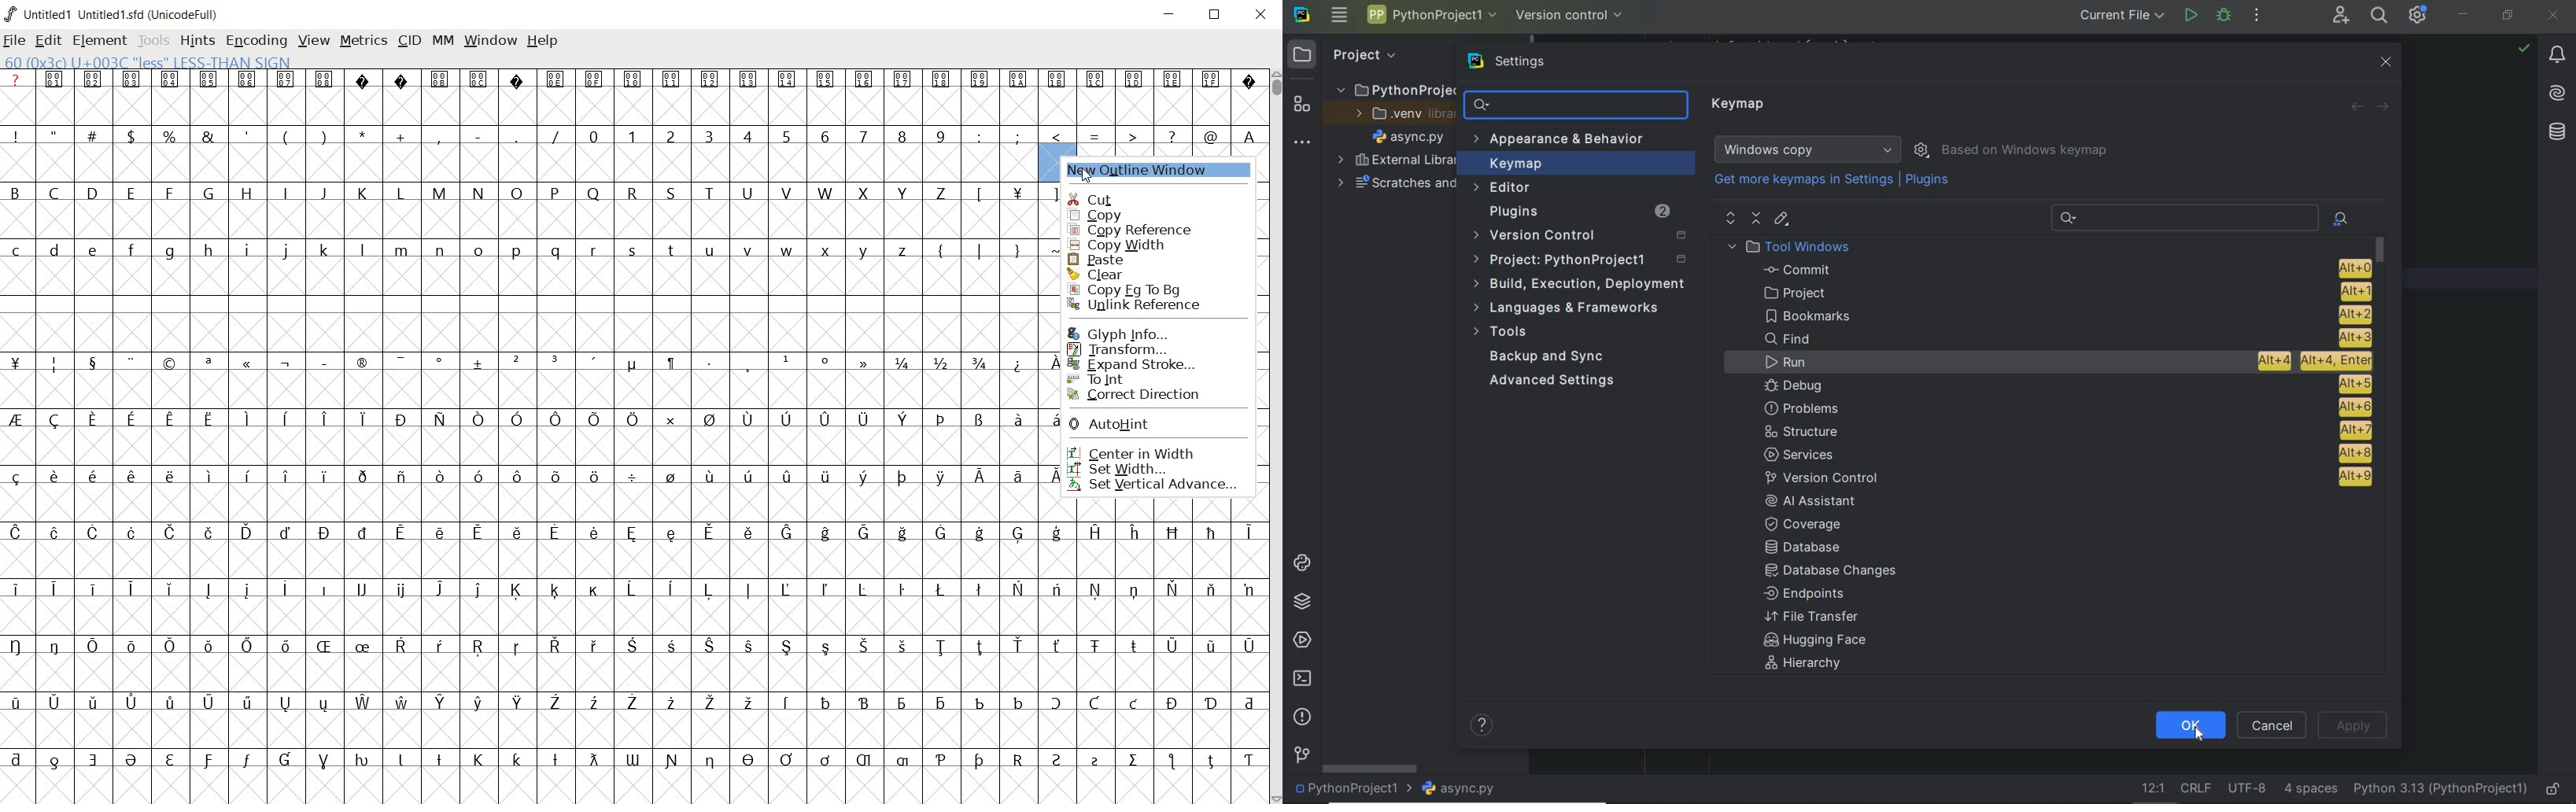  What do you see at coordinates (633, 728) in the screenshot?
I see `empty cells` at bounding box center [633, 728].